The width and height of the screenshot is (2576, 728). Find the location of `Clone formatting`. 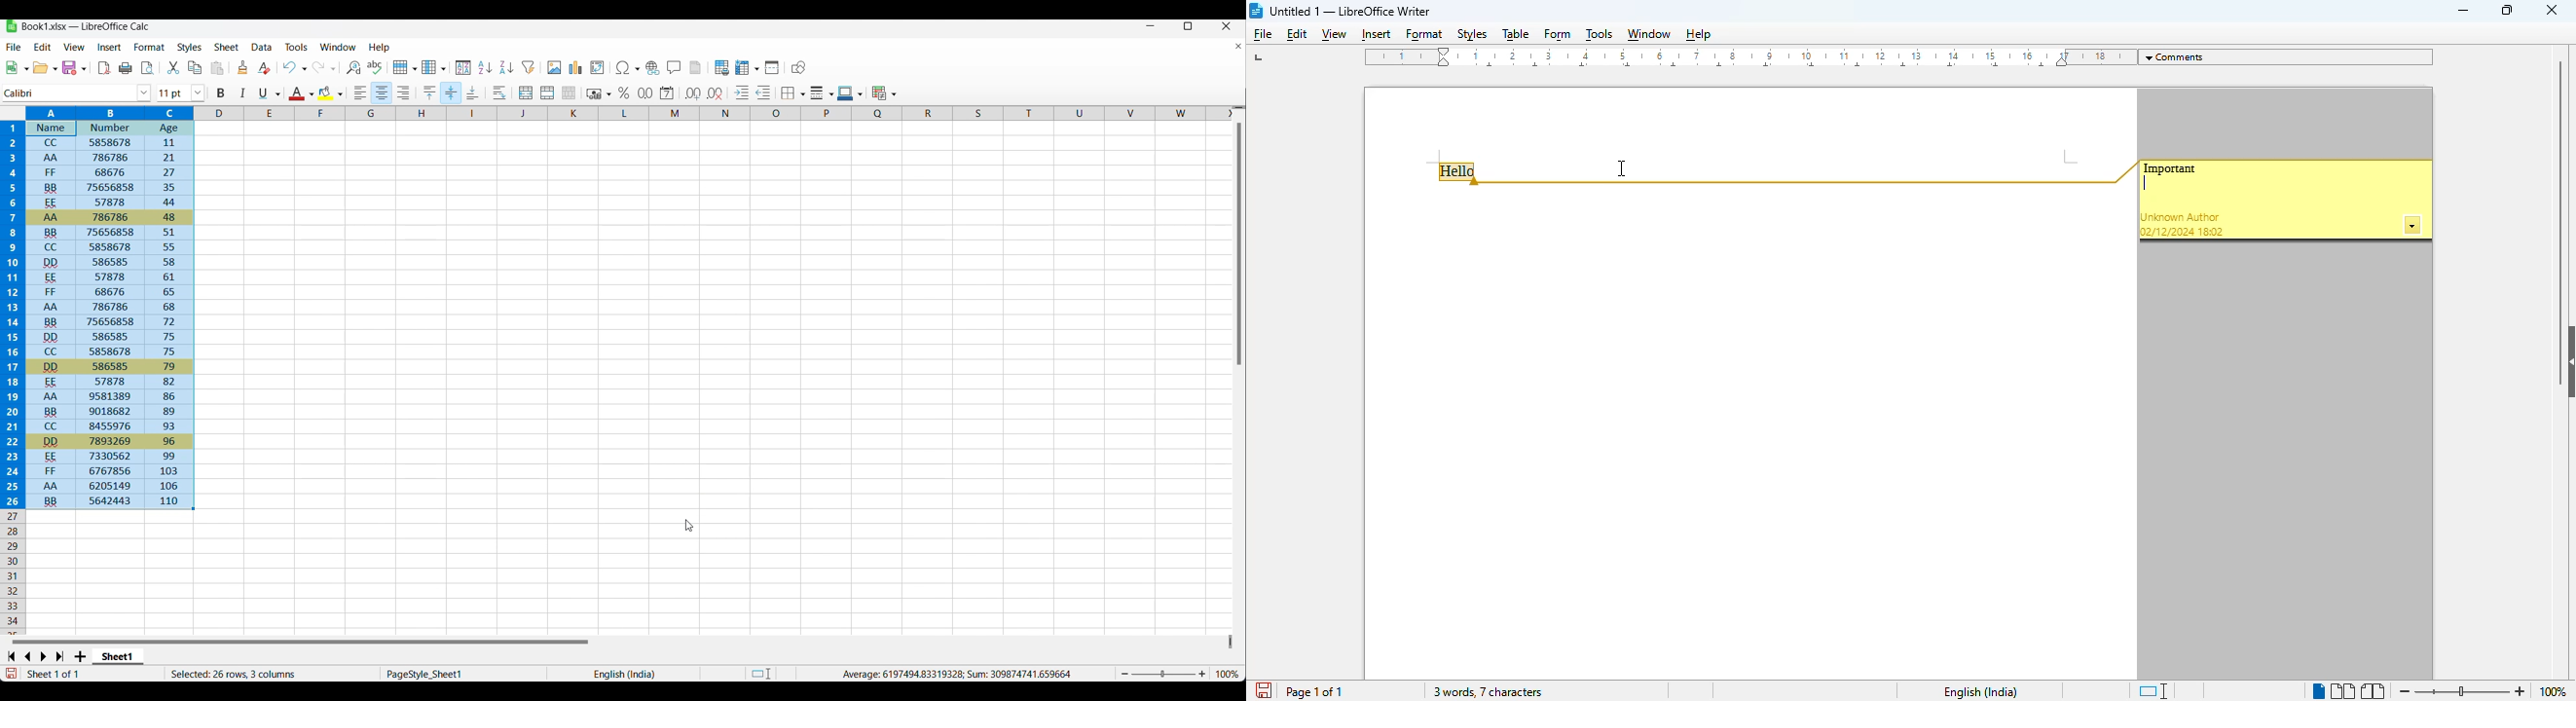

Clone formatting is located at coordinates (243, 67).